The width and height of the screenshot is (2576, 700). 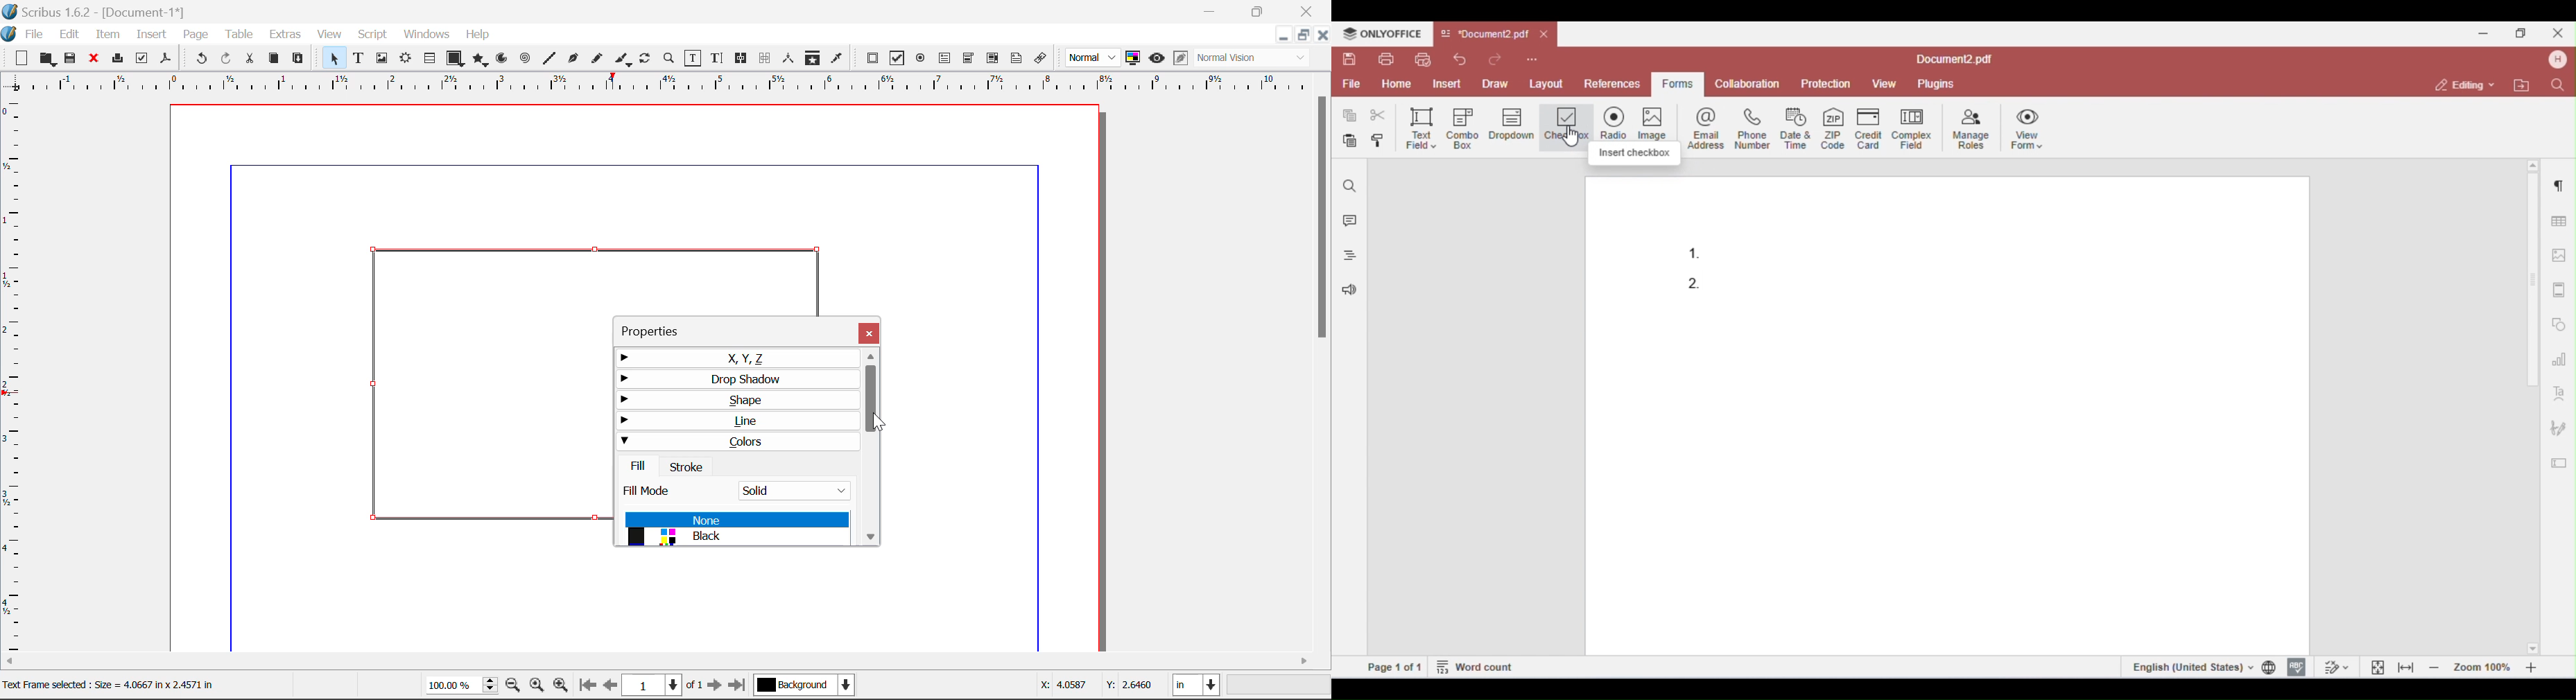 I want to click on Restore Down, so click(x=1283, y=35).